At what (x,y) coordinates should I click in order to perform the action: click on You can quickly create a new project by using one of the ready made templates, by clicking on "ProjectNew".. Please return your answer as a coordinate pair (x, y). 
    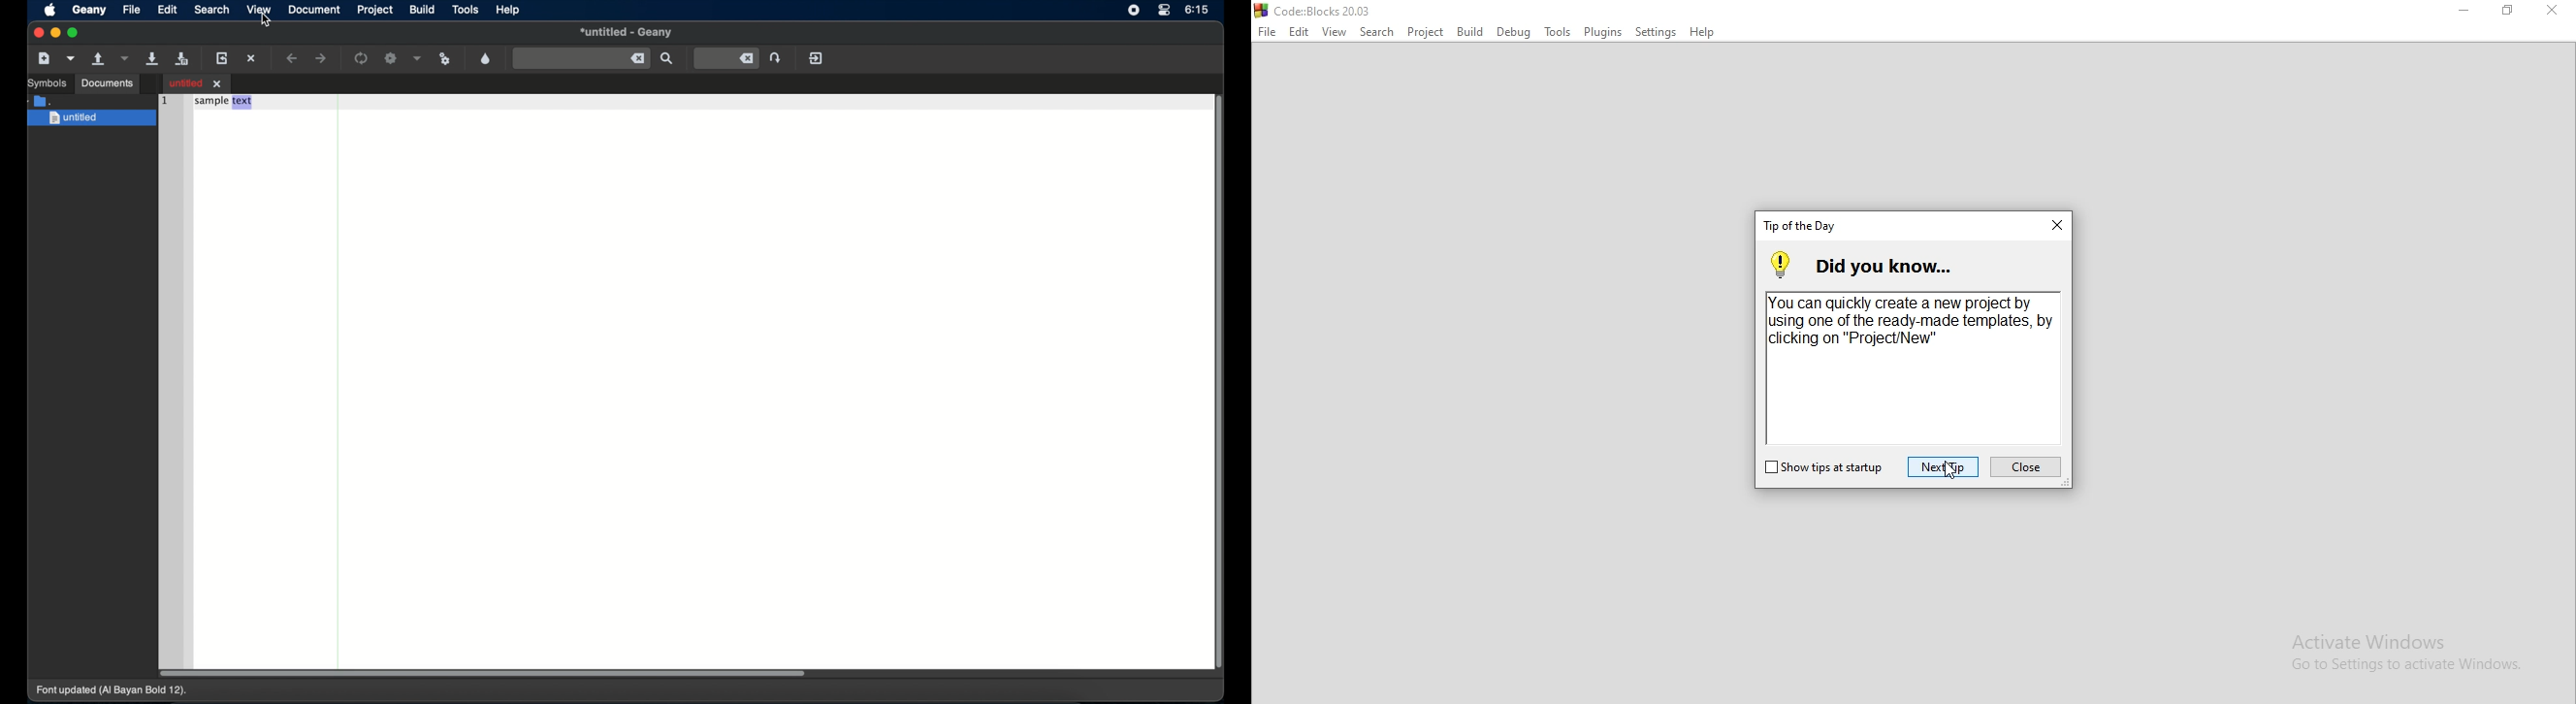
    Looking at the image, I should click on (1912, 369).